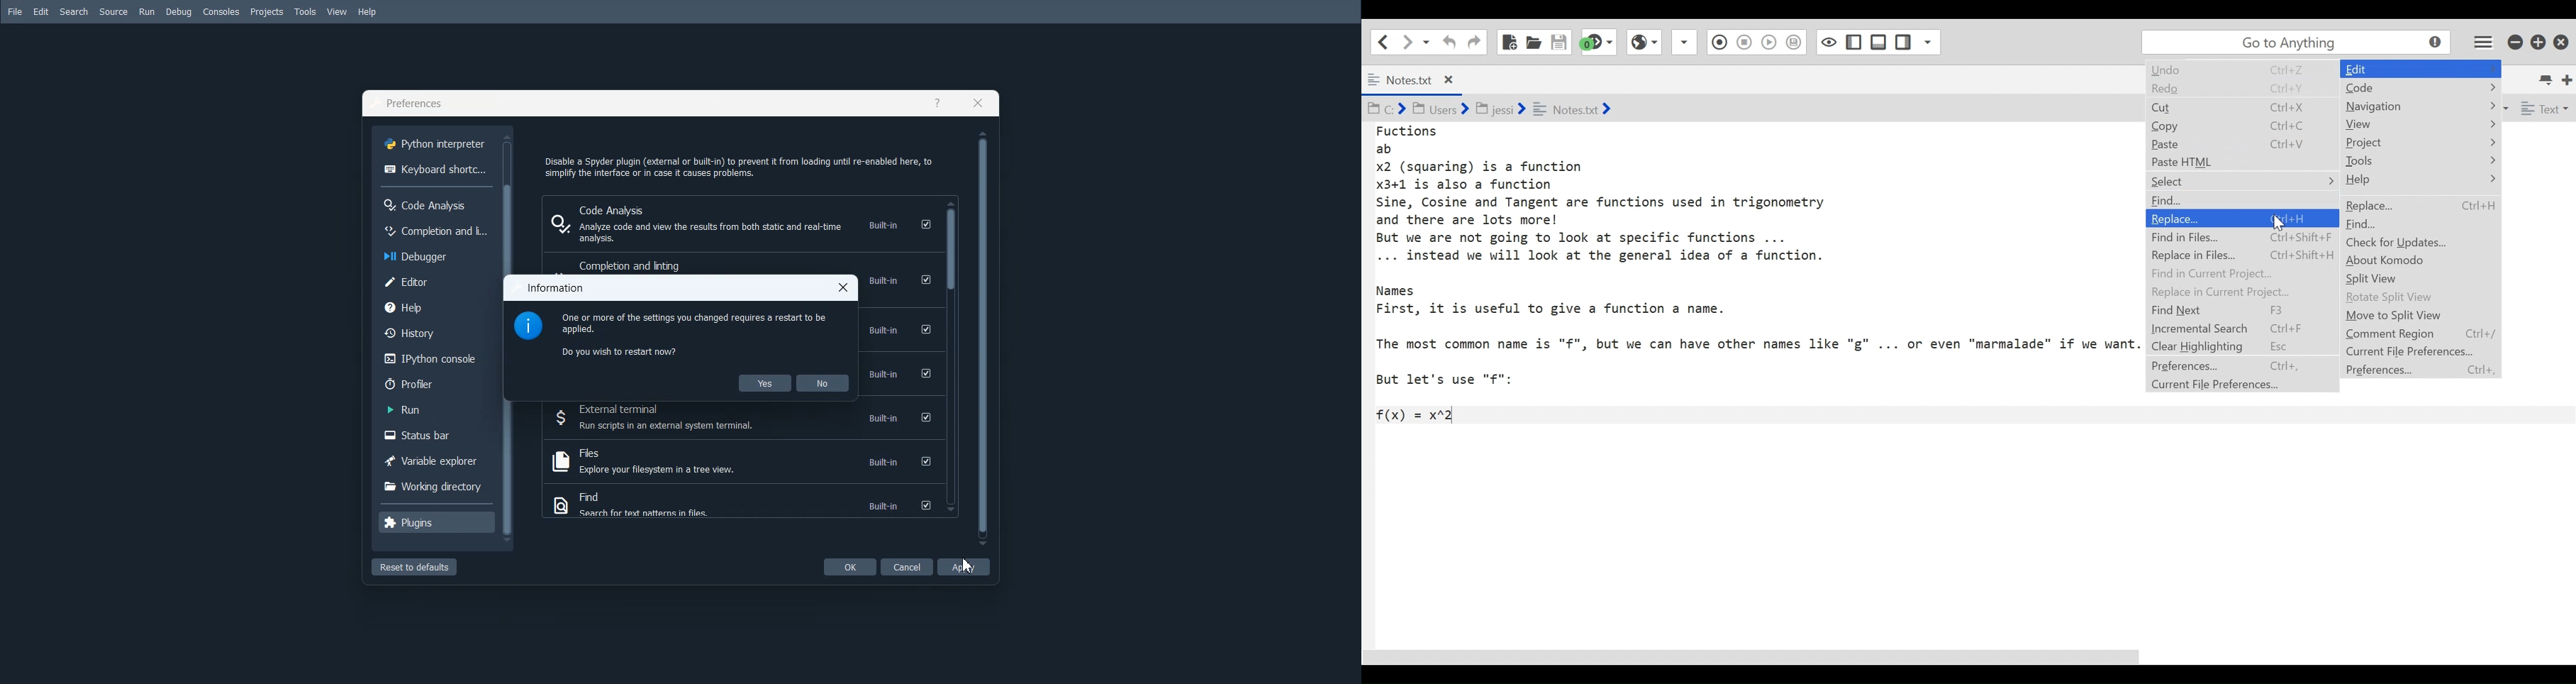 The image size is (2576, 700). Describe the element at coordinates (435, 332) in the screenshot. I see `History` at that location.